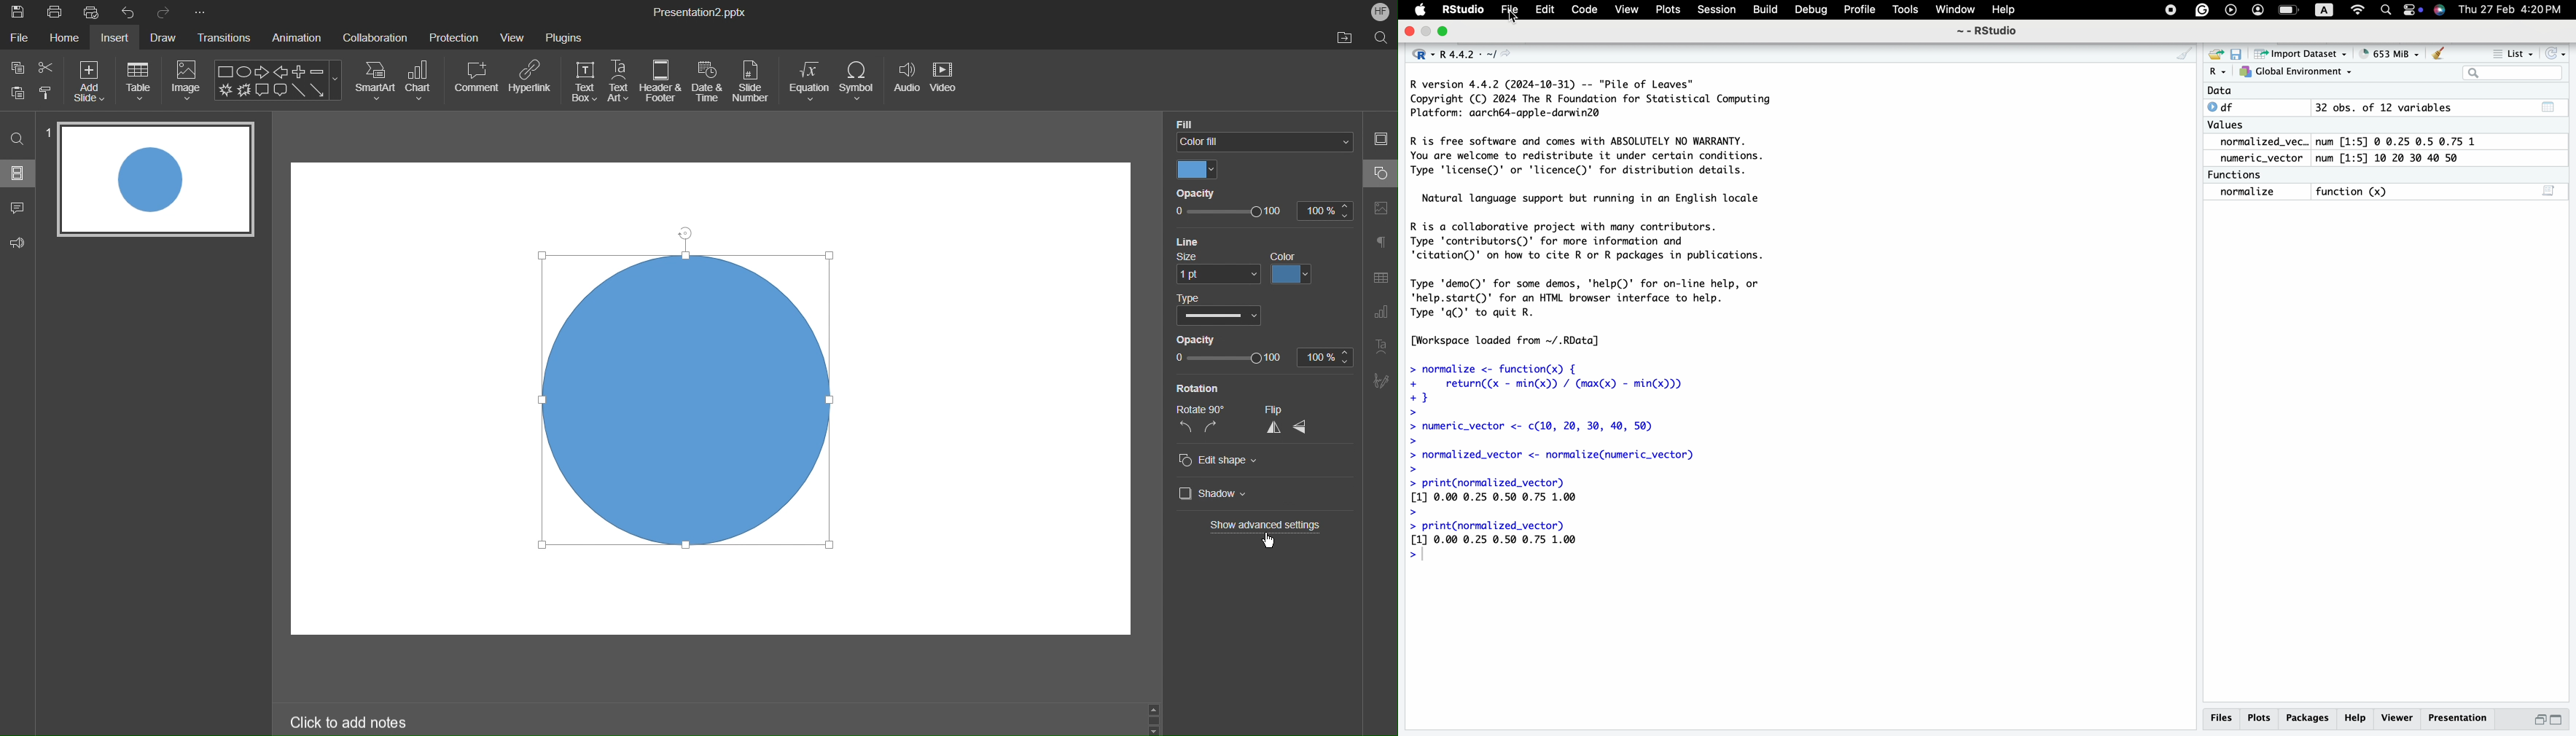 The image size is (2576, 756). I want to click on Paragraphs, so click(1381, 241).